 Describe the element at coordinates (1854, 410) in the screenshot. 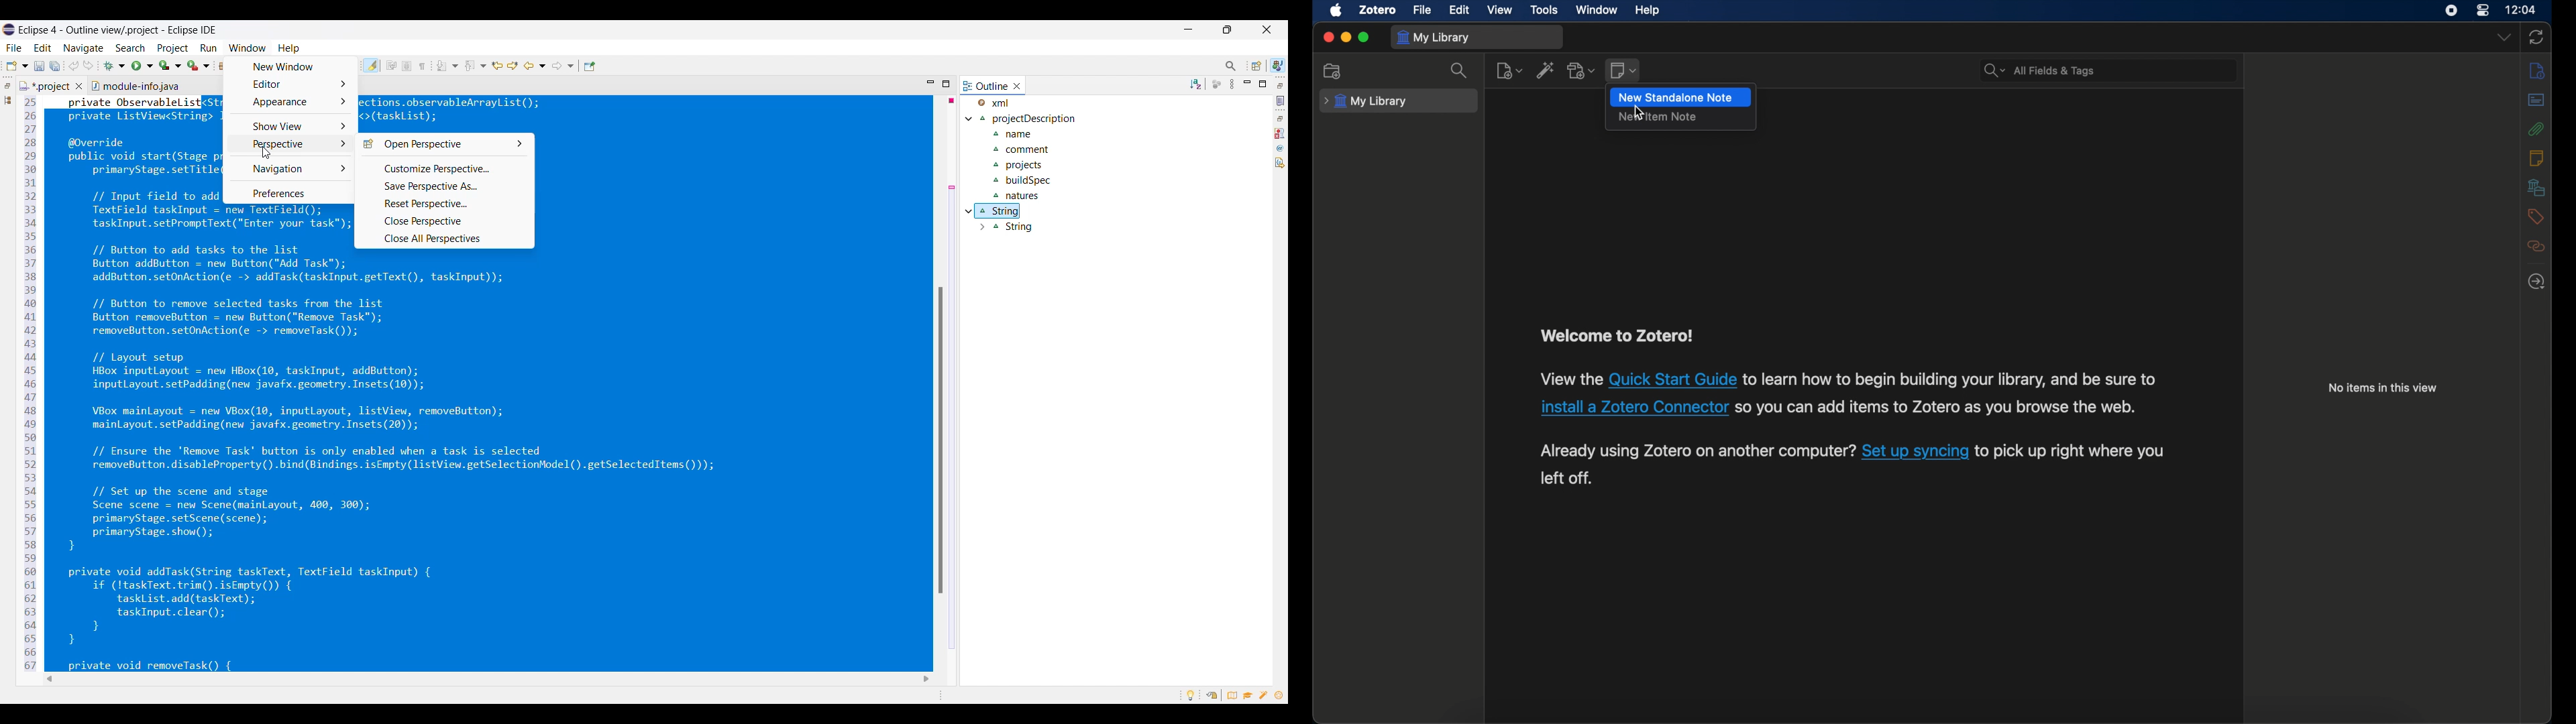

I see `Welcome to Zotero!

View the Quick Start Guide to learn how to begin building your library, and be sure to
install a Zotero Connector so you can add items to Zotero as you browse the web.
Already using Zotero on another computer? Set up syncing to pick up right where you
left off.` at that location.